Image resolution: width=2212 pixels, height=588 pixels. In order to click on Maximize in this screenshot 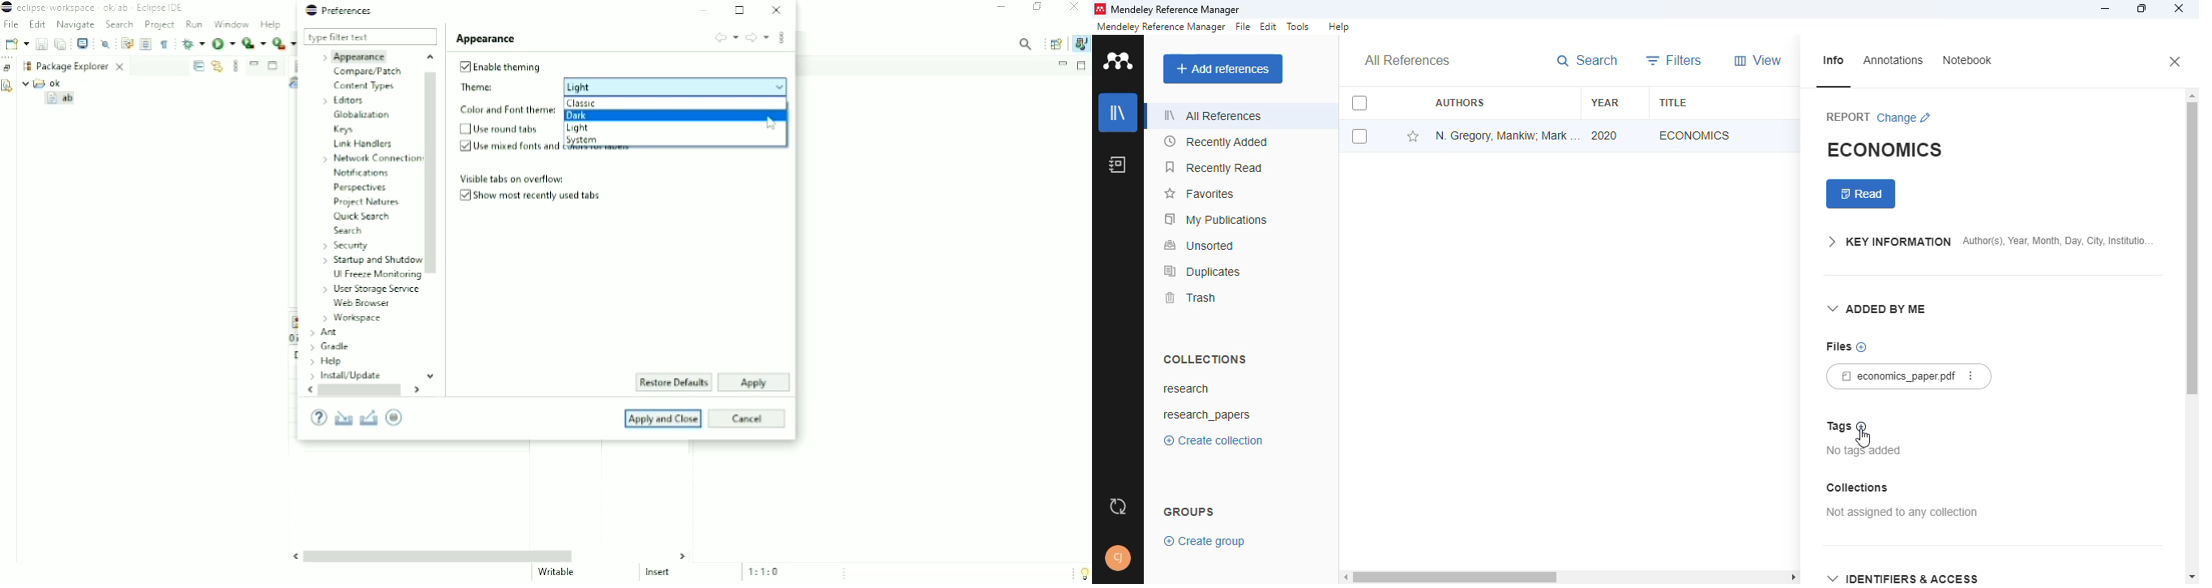, I will do `click(274, 67)`.